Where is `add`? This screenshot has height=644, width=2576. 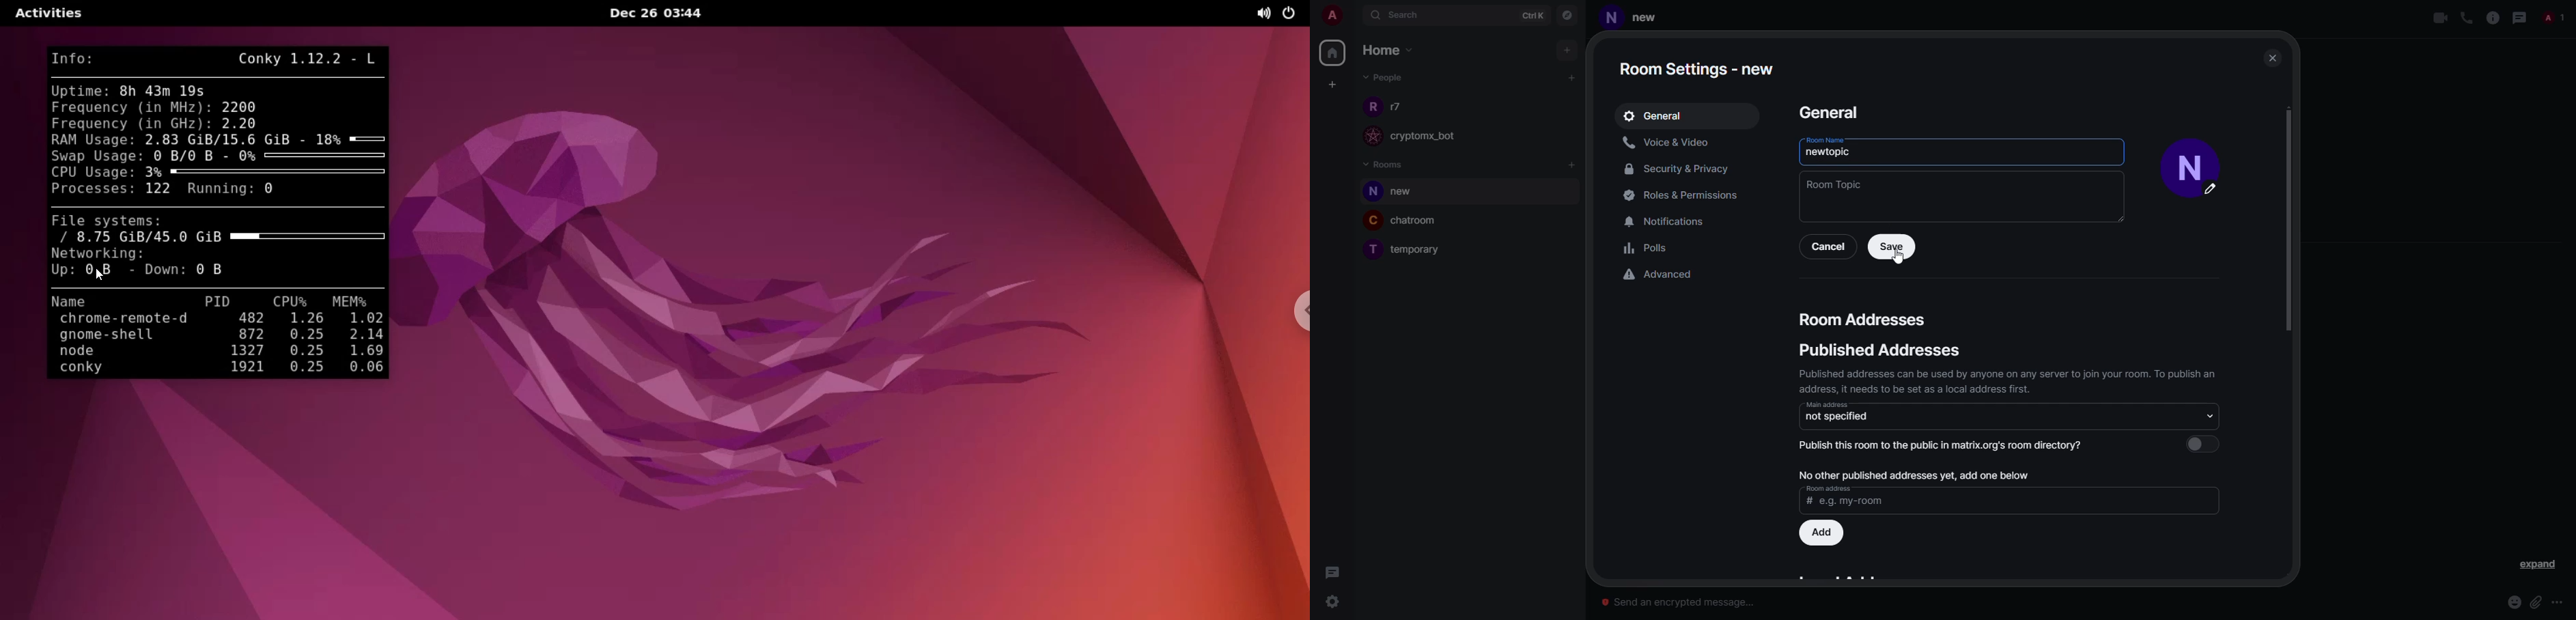
add is located at coordinates (1824, 532).